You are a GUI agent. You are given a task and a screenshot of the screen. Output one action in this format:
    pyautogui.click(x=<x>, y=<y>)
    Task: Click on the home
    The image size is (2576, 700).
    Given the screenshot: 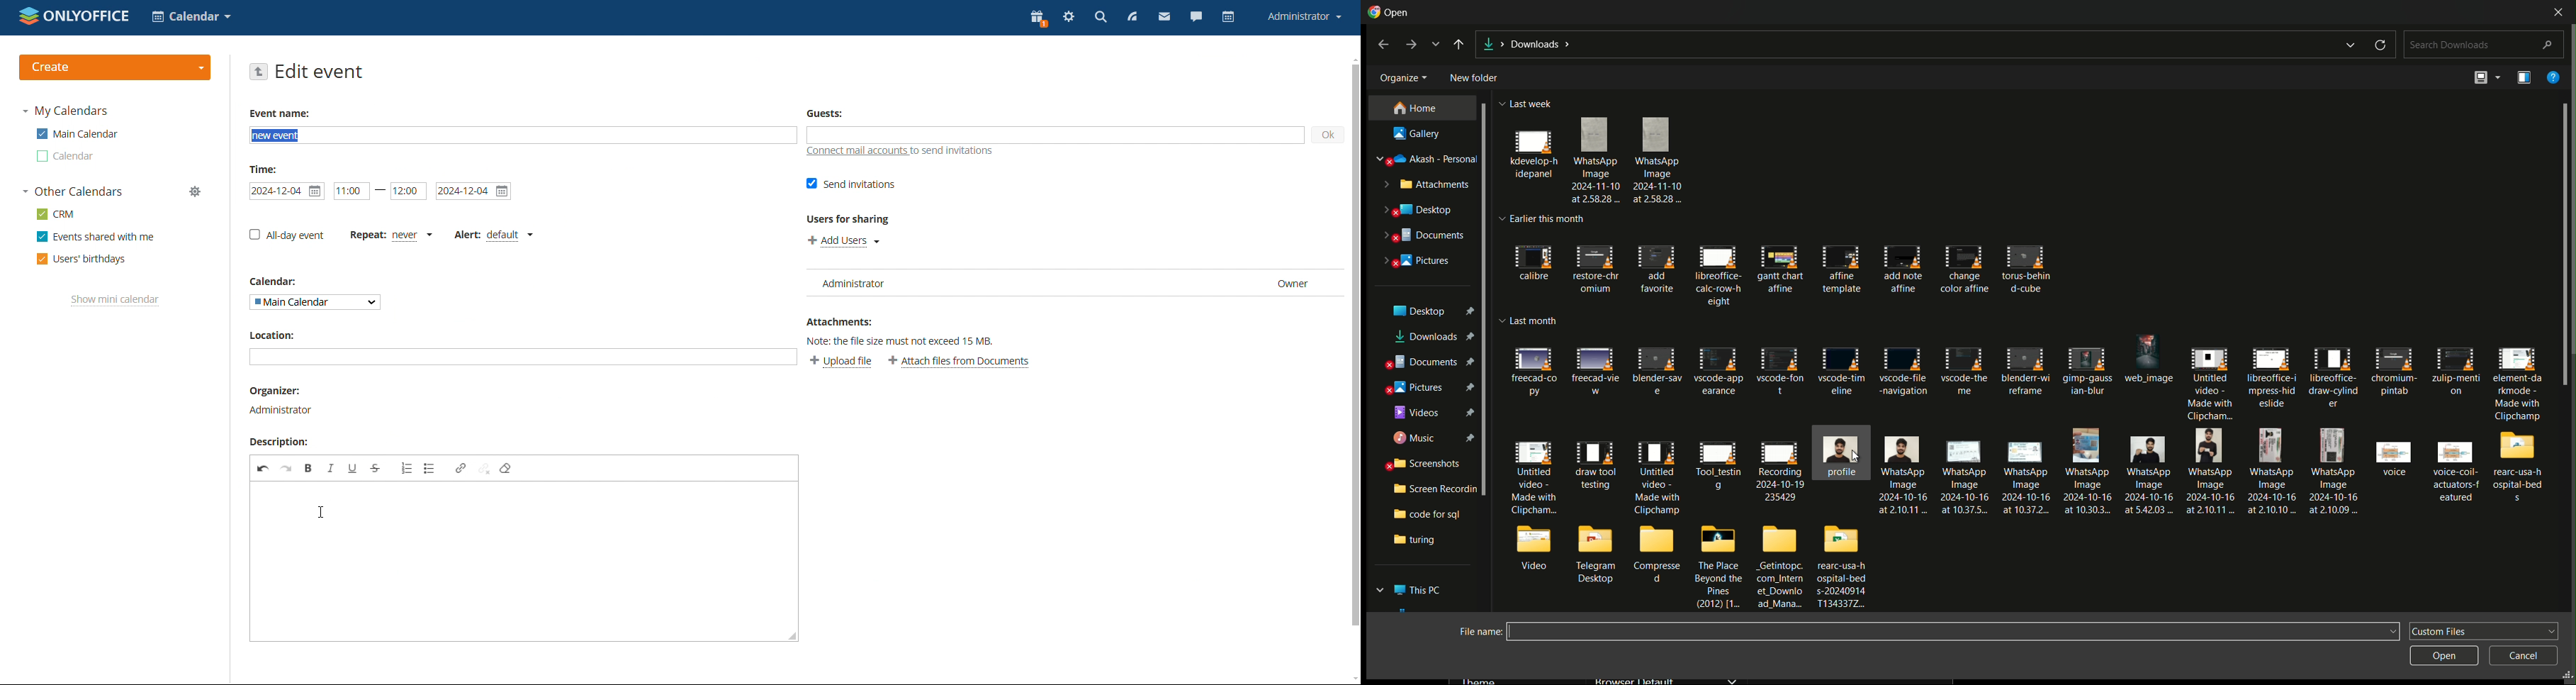 What is the action you would take?
    pyautogui.click(x=1416, y=108)
    